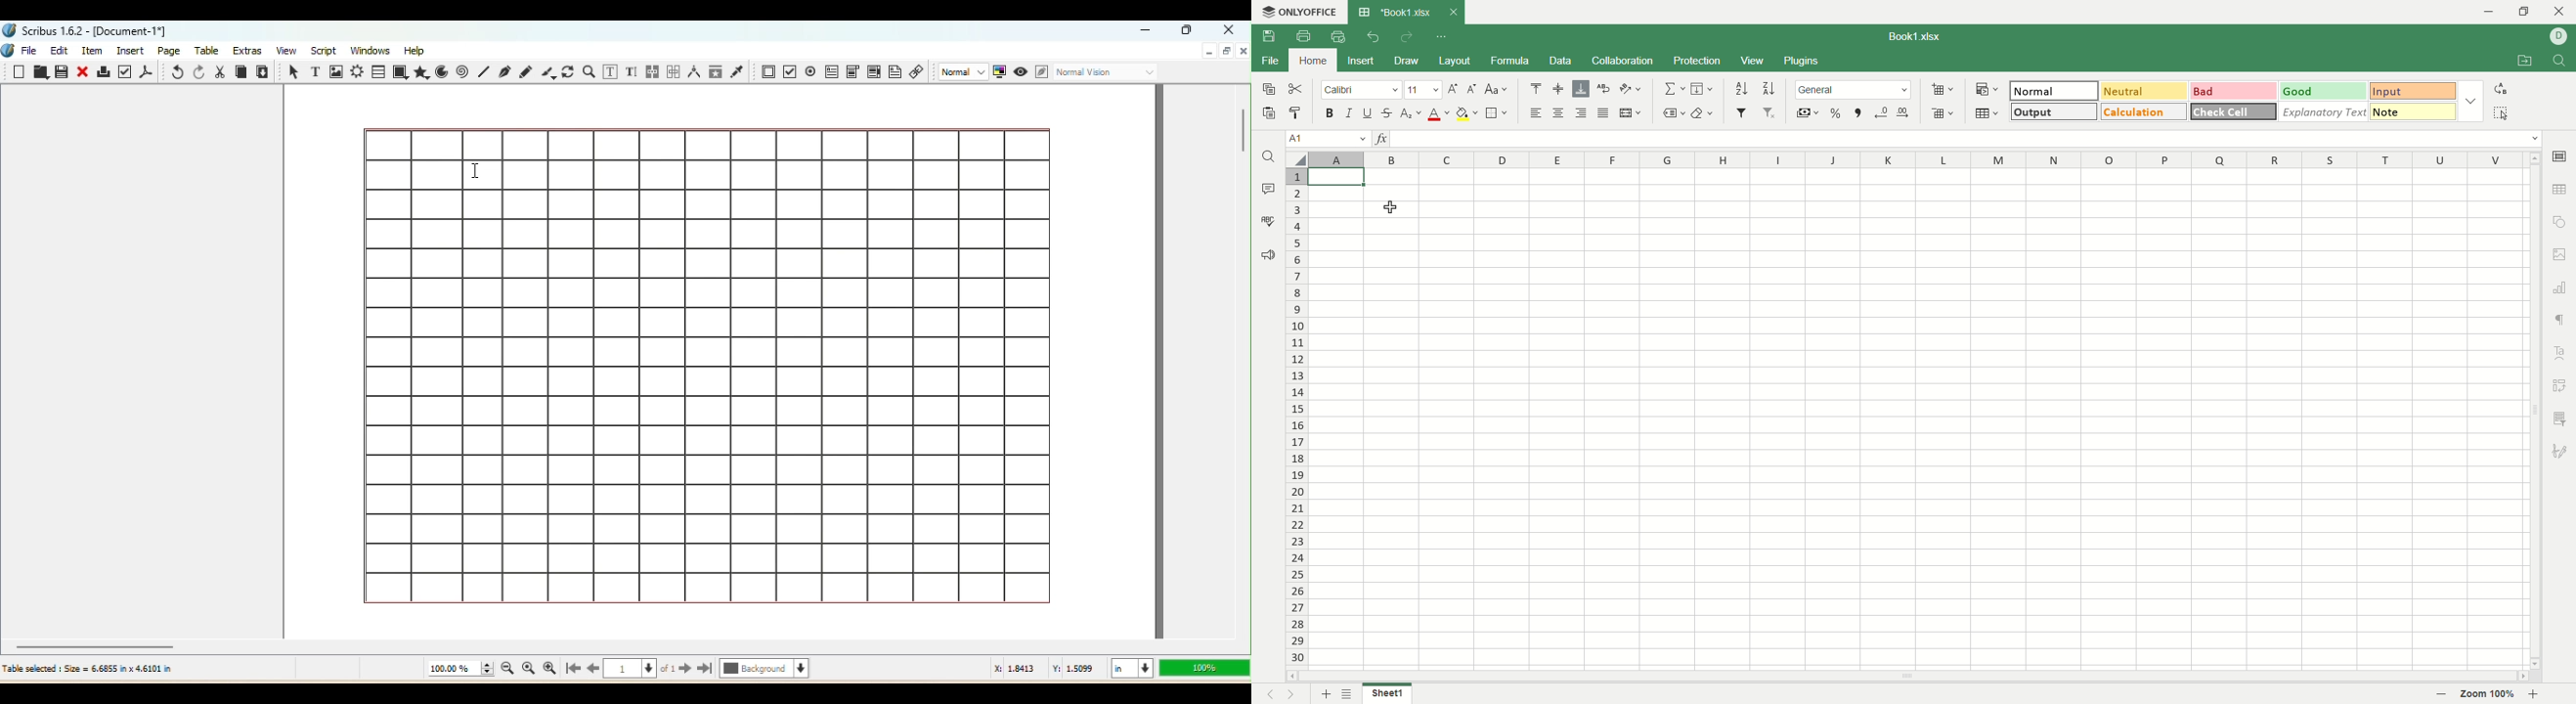 The width and height of the screenshot is (2576, 728). Describe the element at coordinates (999, 72) in the screenshot. I see `Toggle color management system` at that location.